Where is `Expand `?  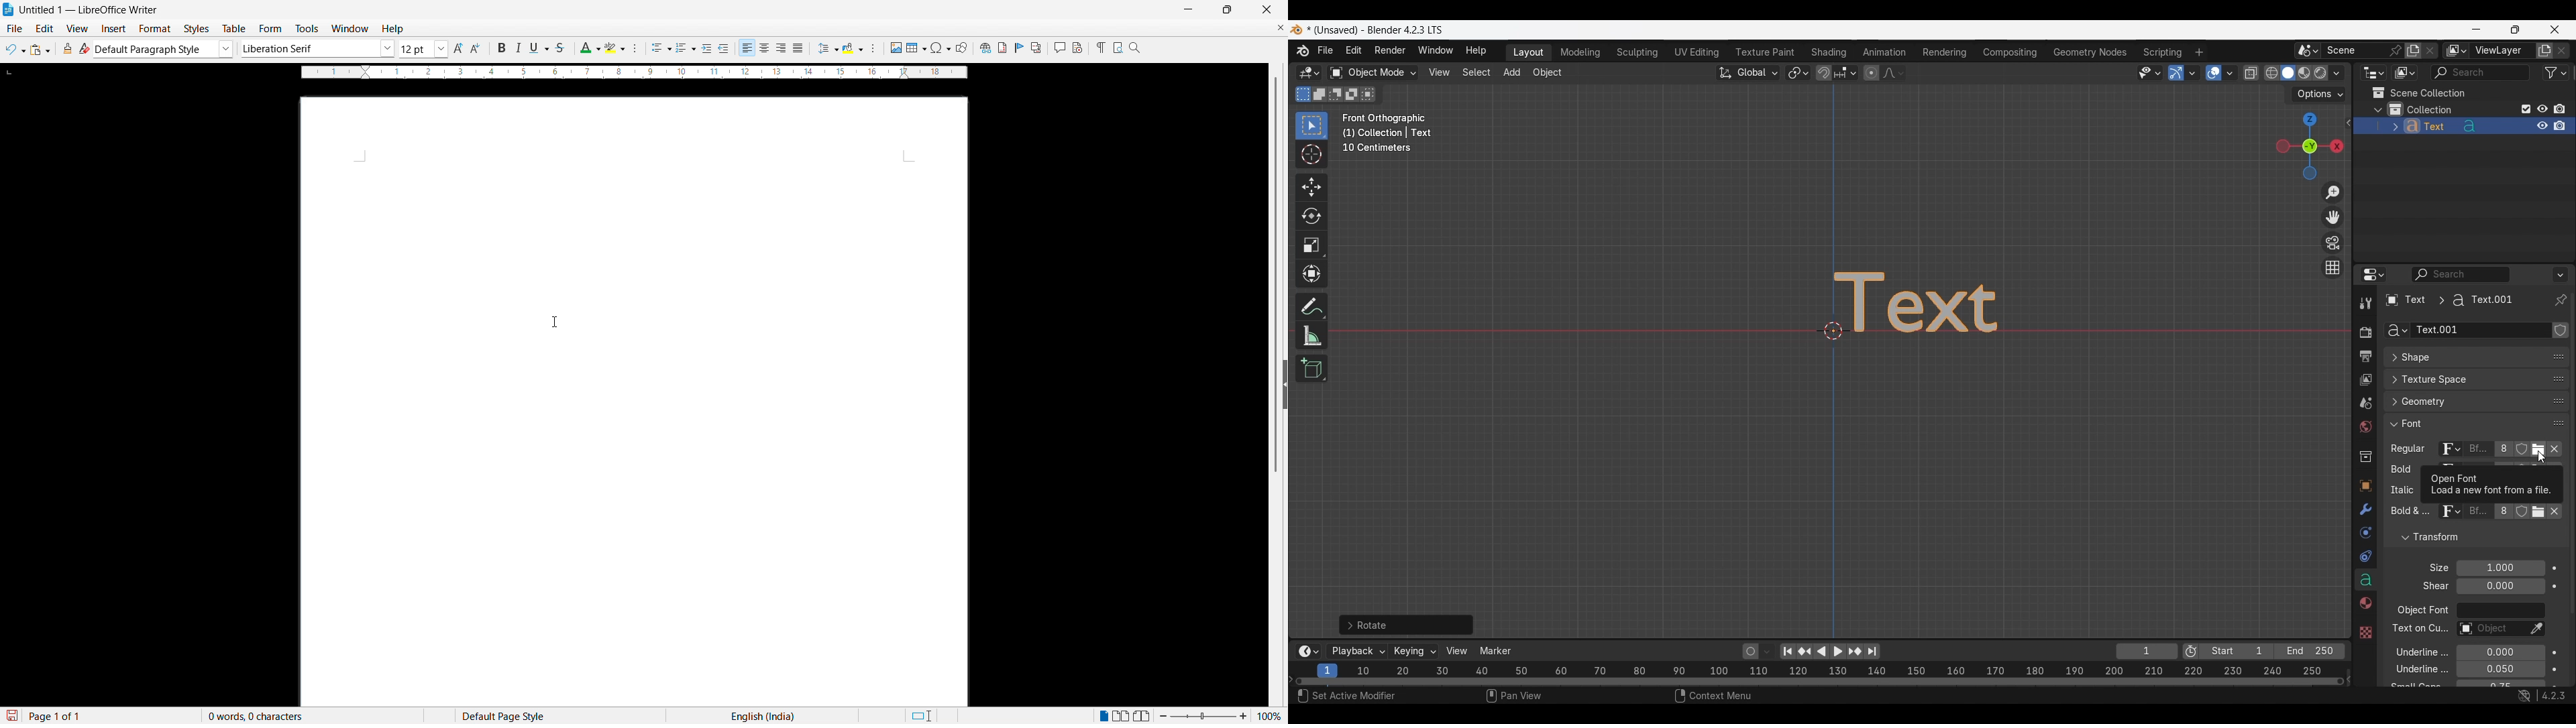 Expand  is located at coordinates (1285, 384).